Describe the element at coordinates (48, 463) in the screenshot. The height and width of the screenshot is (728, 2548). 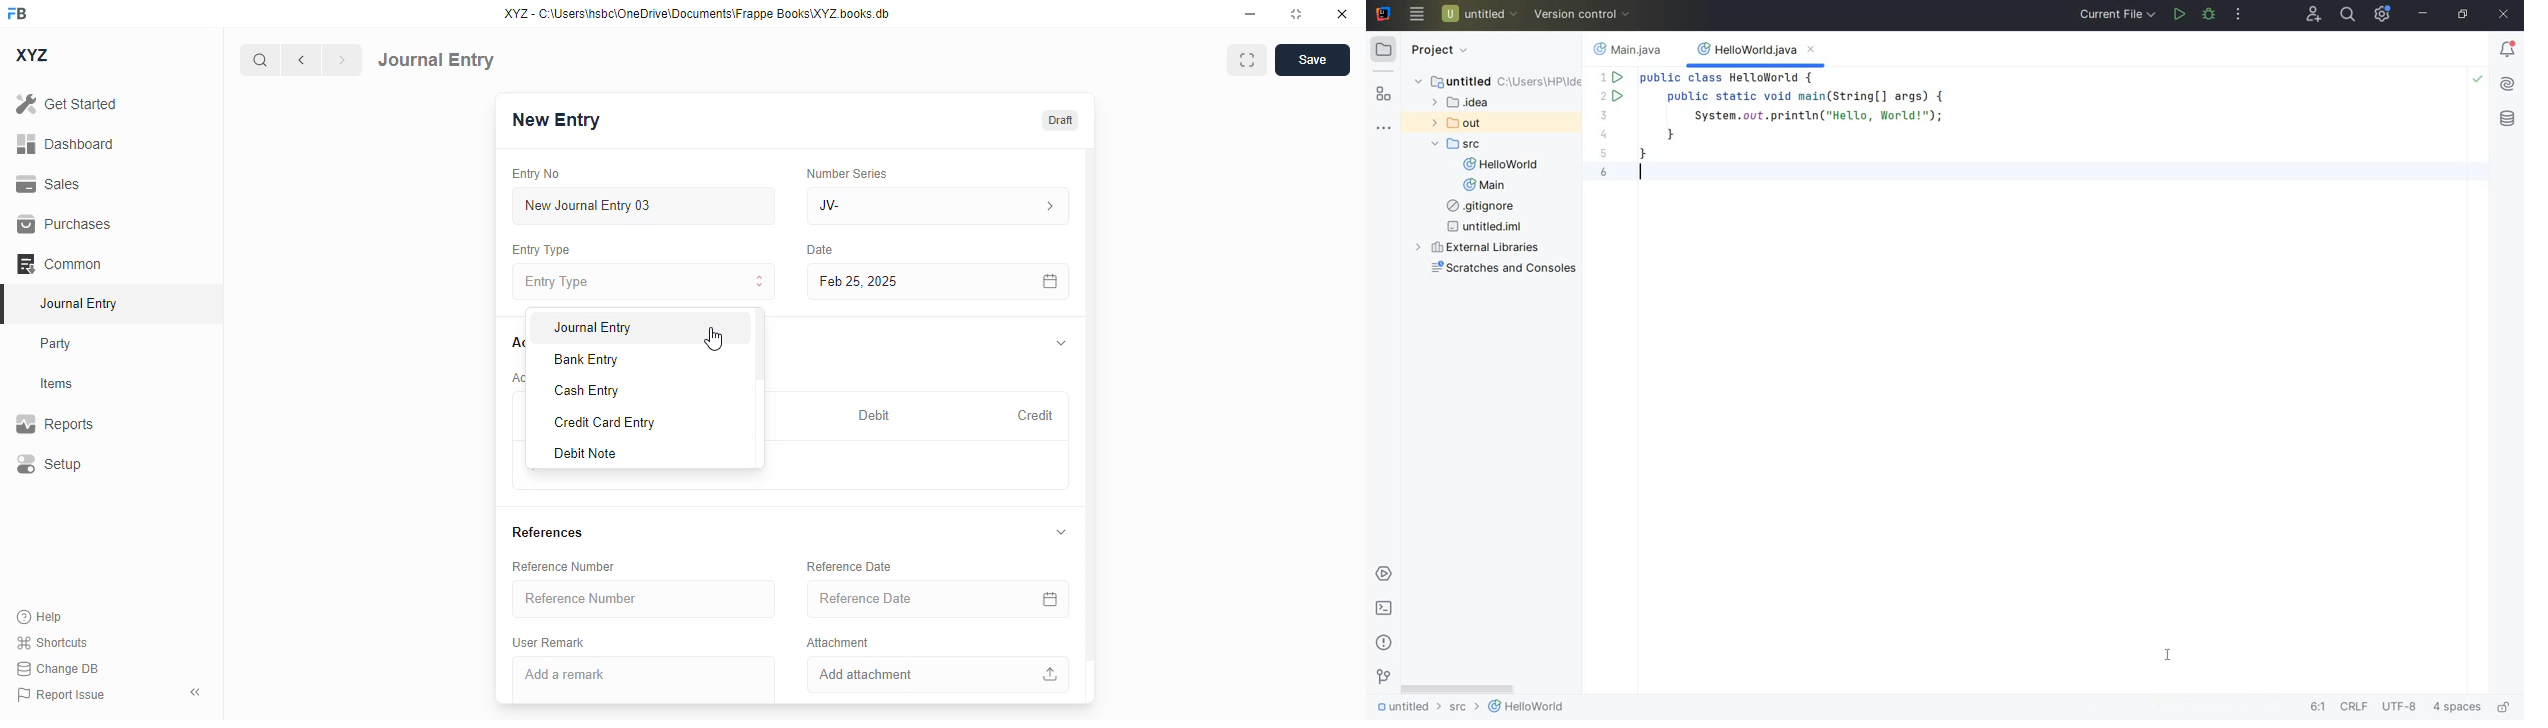
I see `setup` at that location.